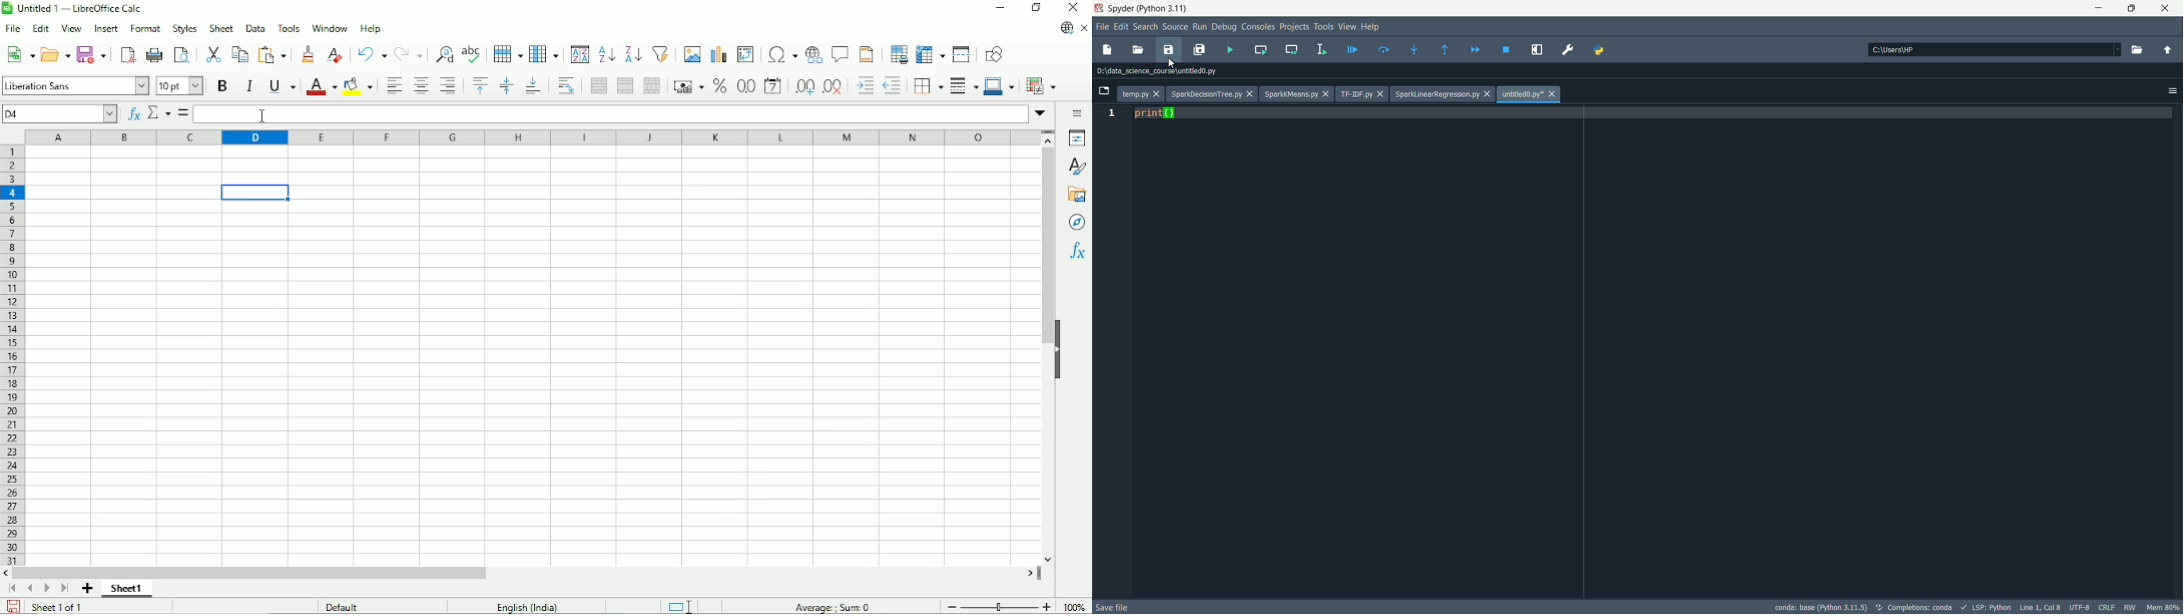 The image size is (2184, 616). What do you see at coordinates (608, 54) in the screenshot?
I see `Sort ascending` at bounding box center [608, 54].